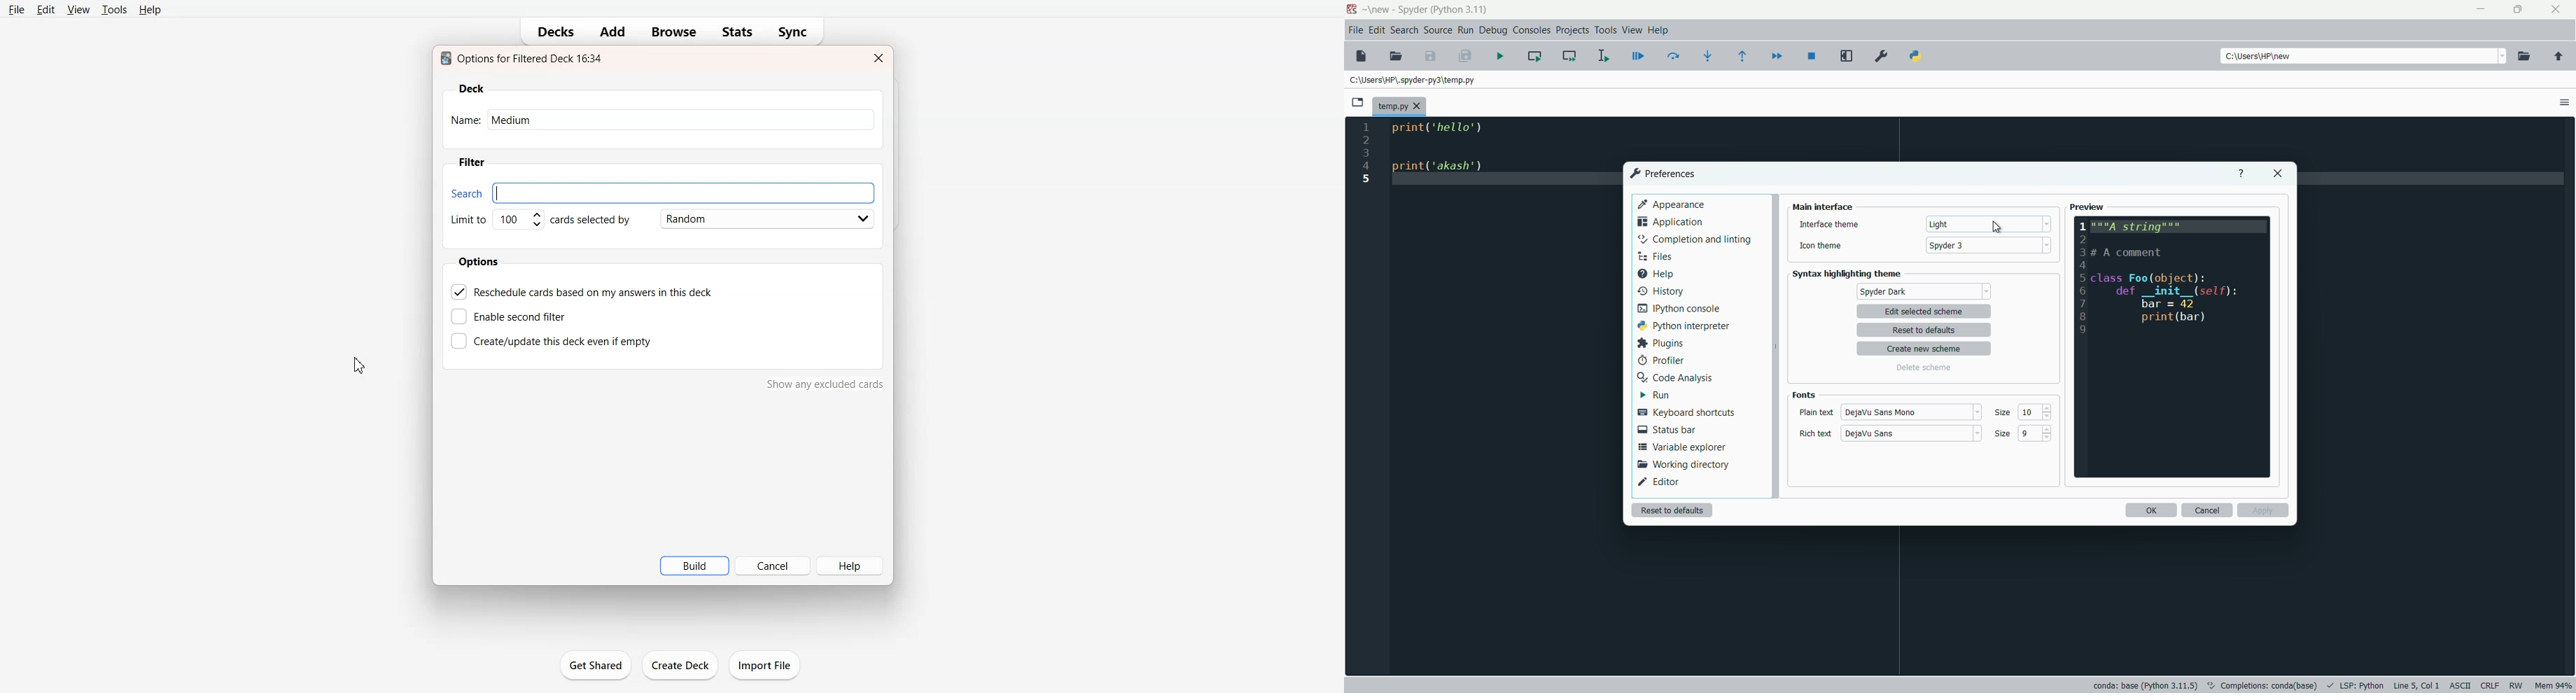 This screenshot has width=2576, height=700. What do you see at coordinates (2240, 175) in the screenshot?
I see `help` at bounding box center [2240, 175].